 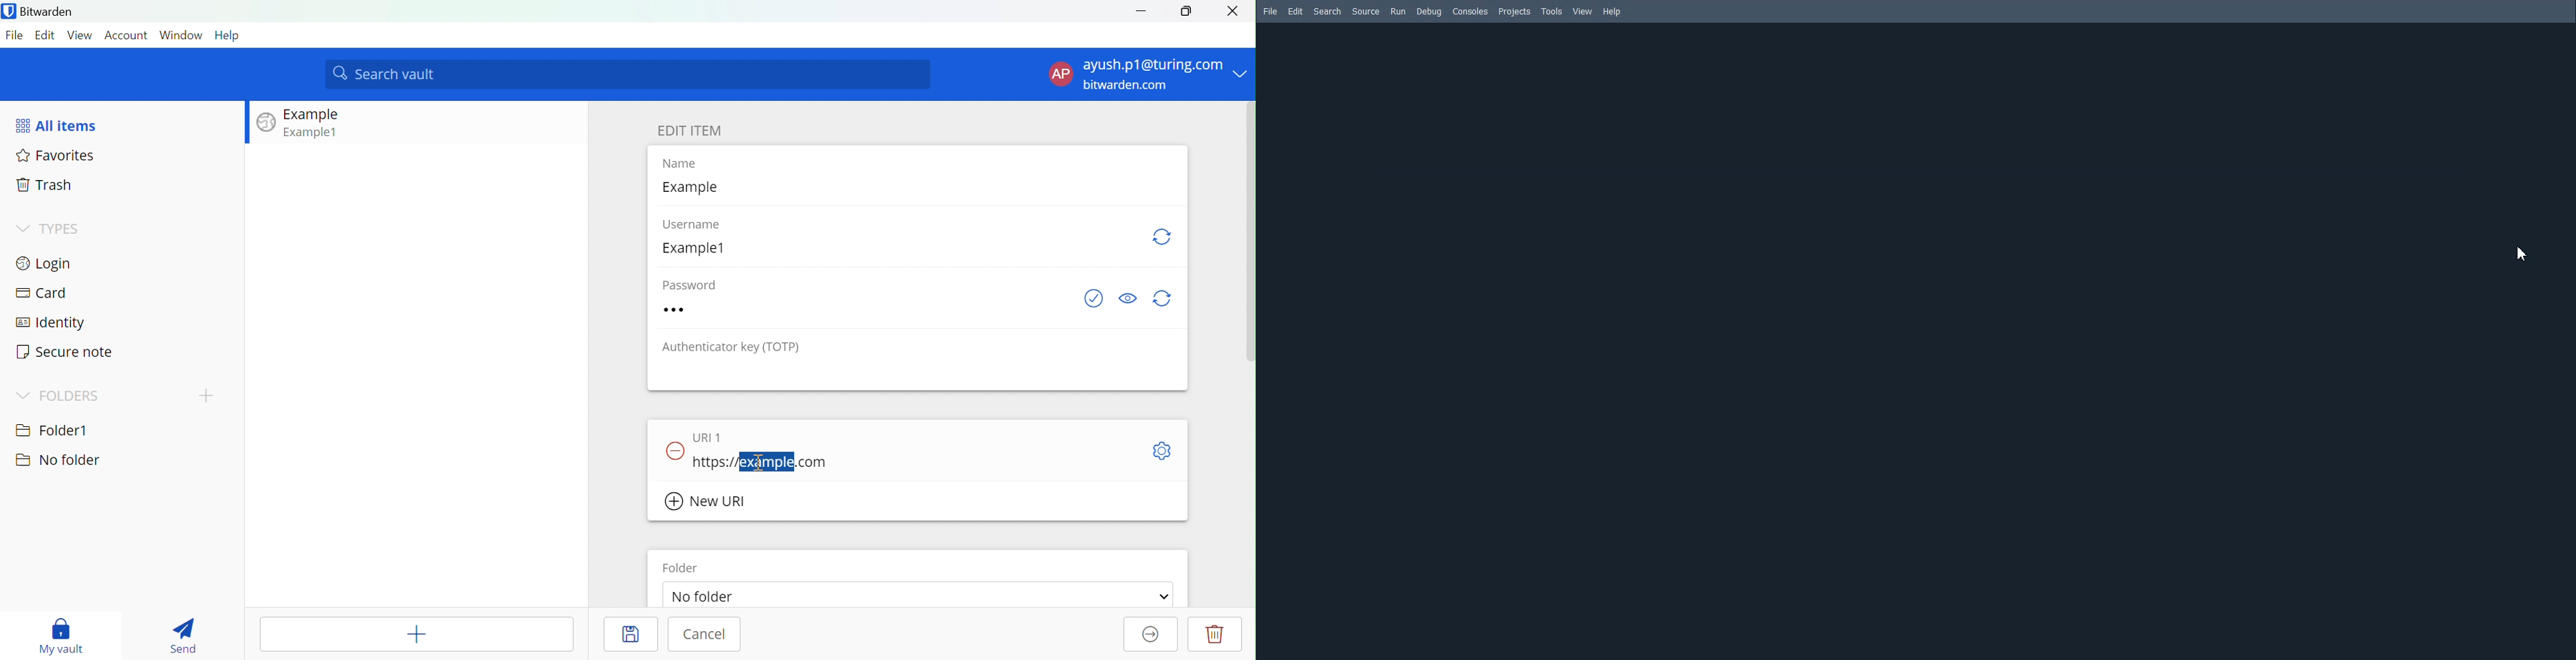 I want to click on cursor, so click(x=754, y=466).